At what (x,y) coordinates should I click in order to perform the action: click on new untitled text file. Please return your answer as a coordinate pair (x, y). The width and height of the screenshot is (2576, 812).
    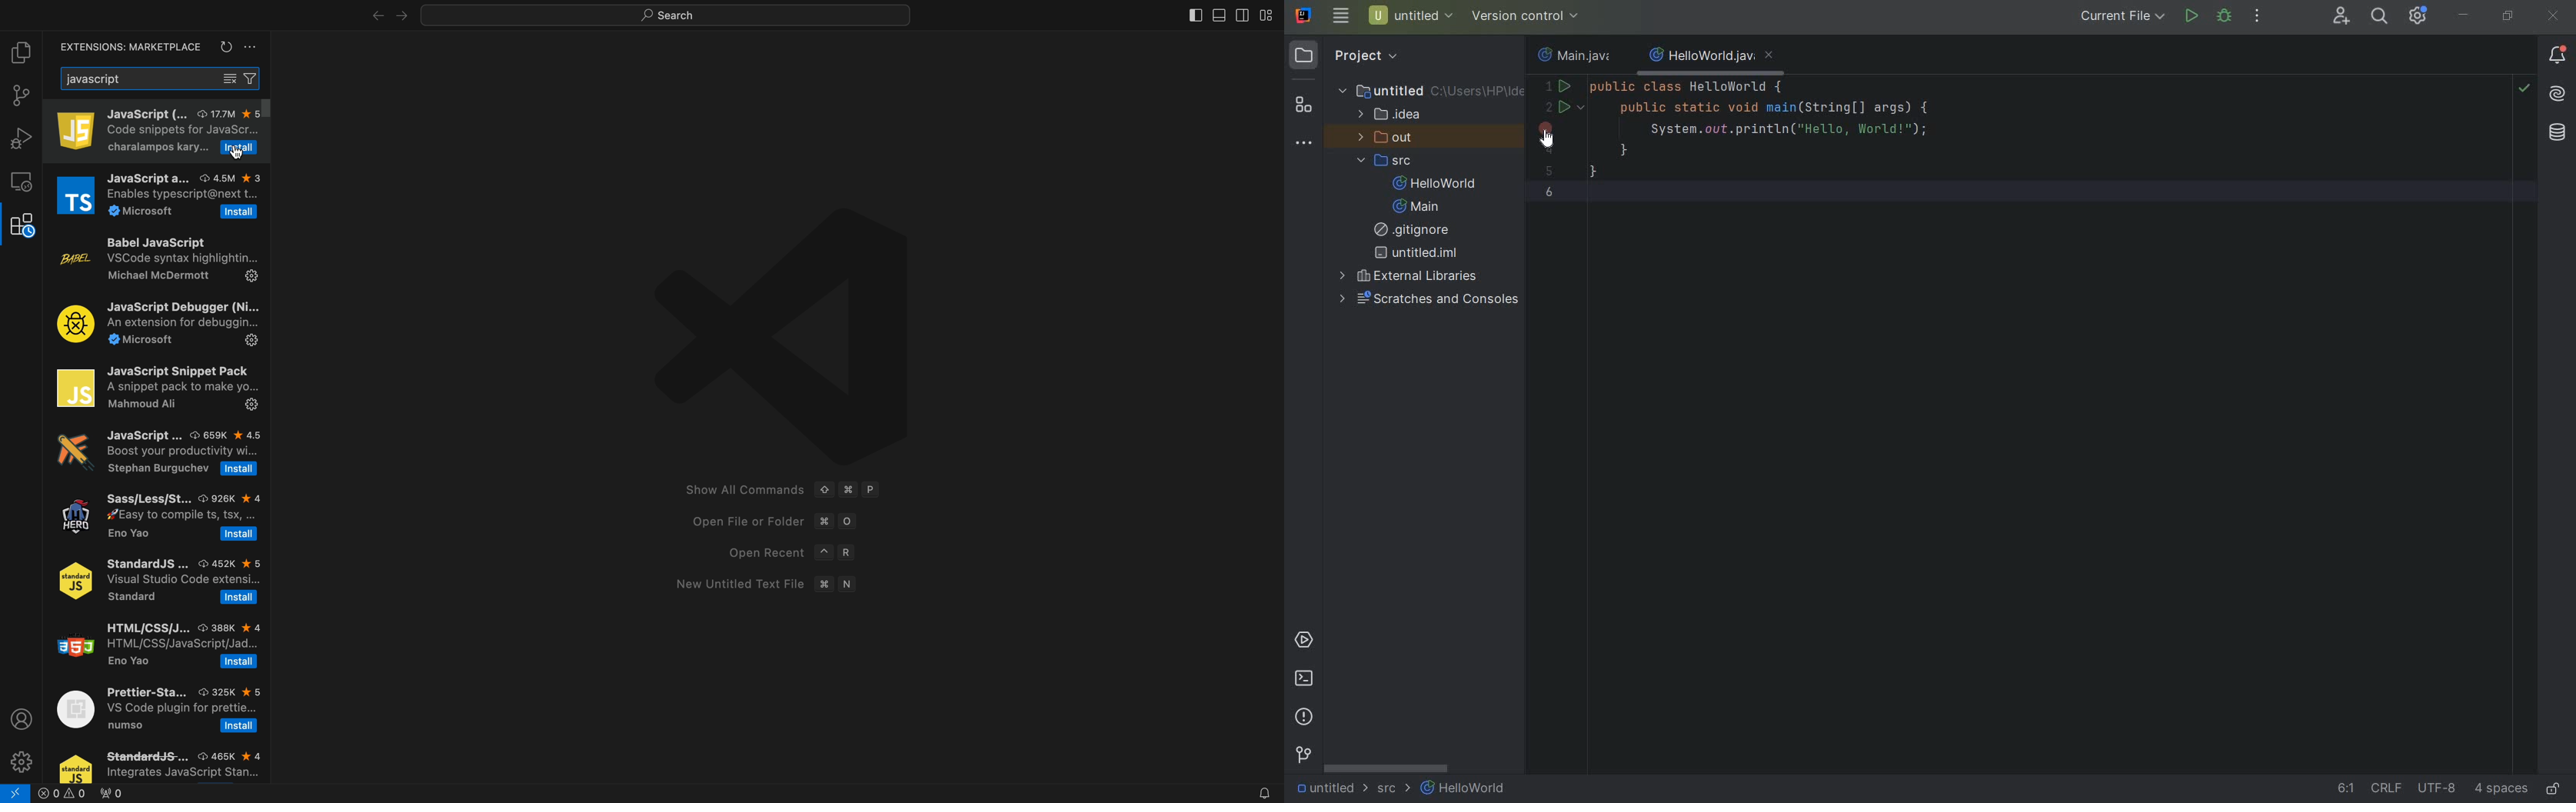
    Looking at the image, I should click on (764, 584).